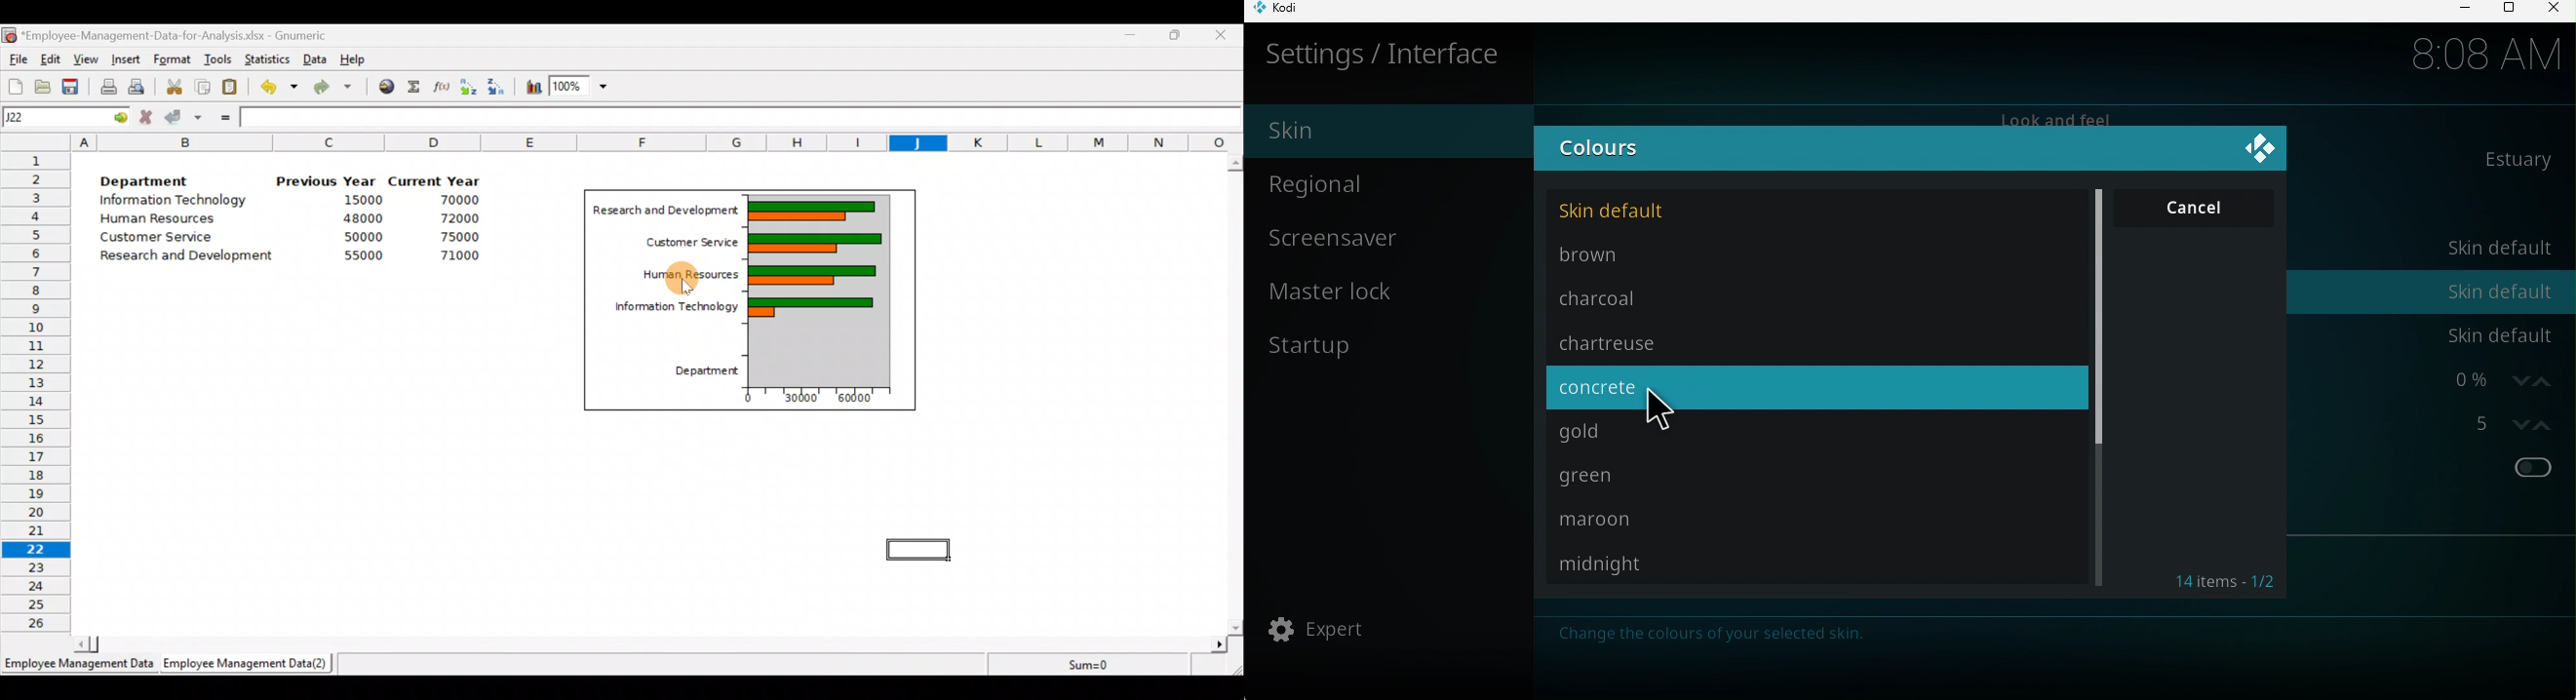 This screenshot has height=700, width=2576. Describe the element at coordinates (468, 86) in the screenshot. I see `Sort in Ascending order` at that location.